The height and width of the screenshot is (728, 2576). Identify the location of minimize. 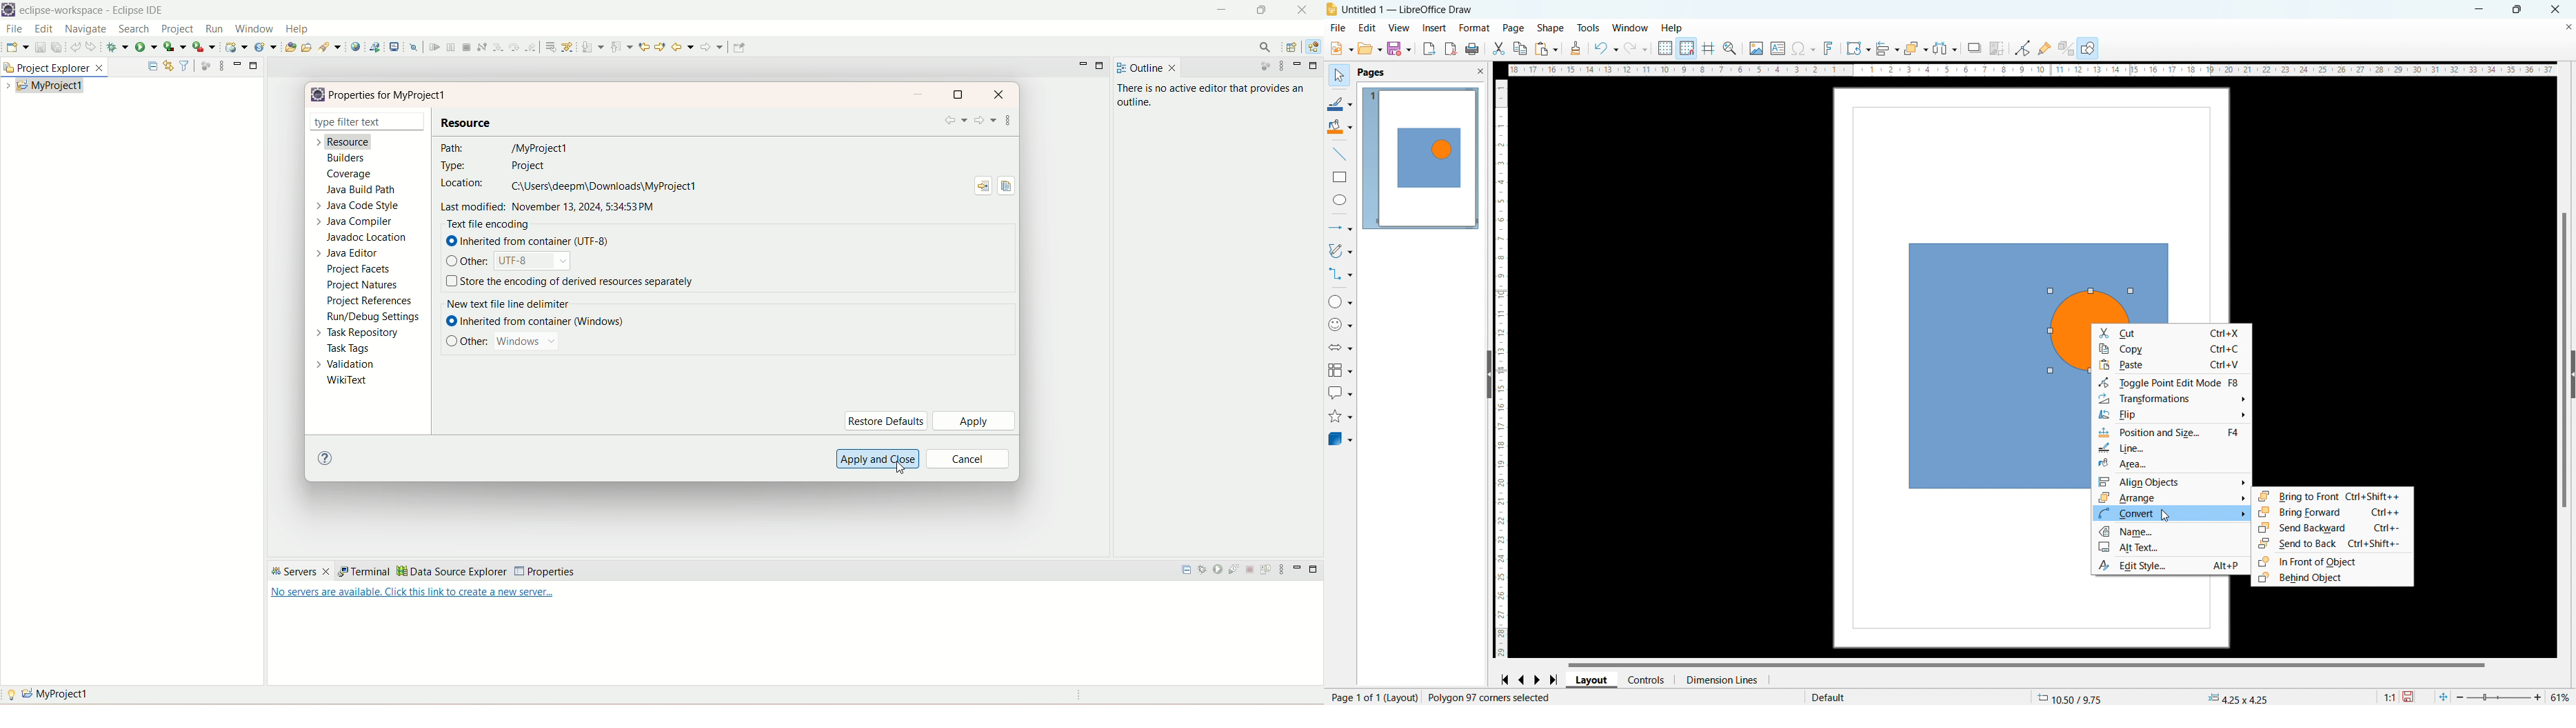
(2482, 9).